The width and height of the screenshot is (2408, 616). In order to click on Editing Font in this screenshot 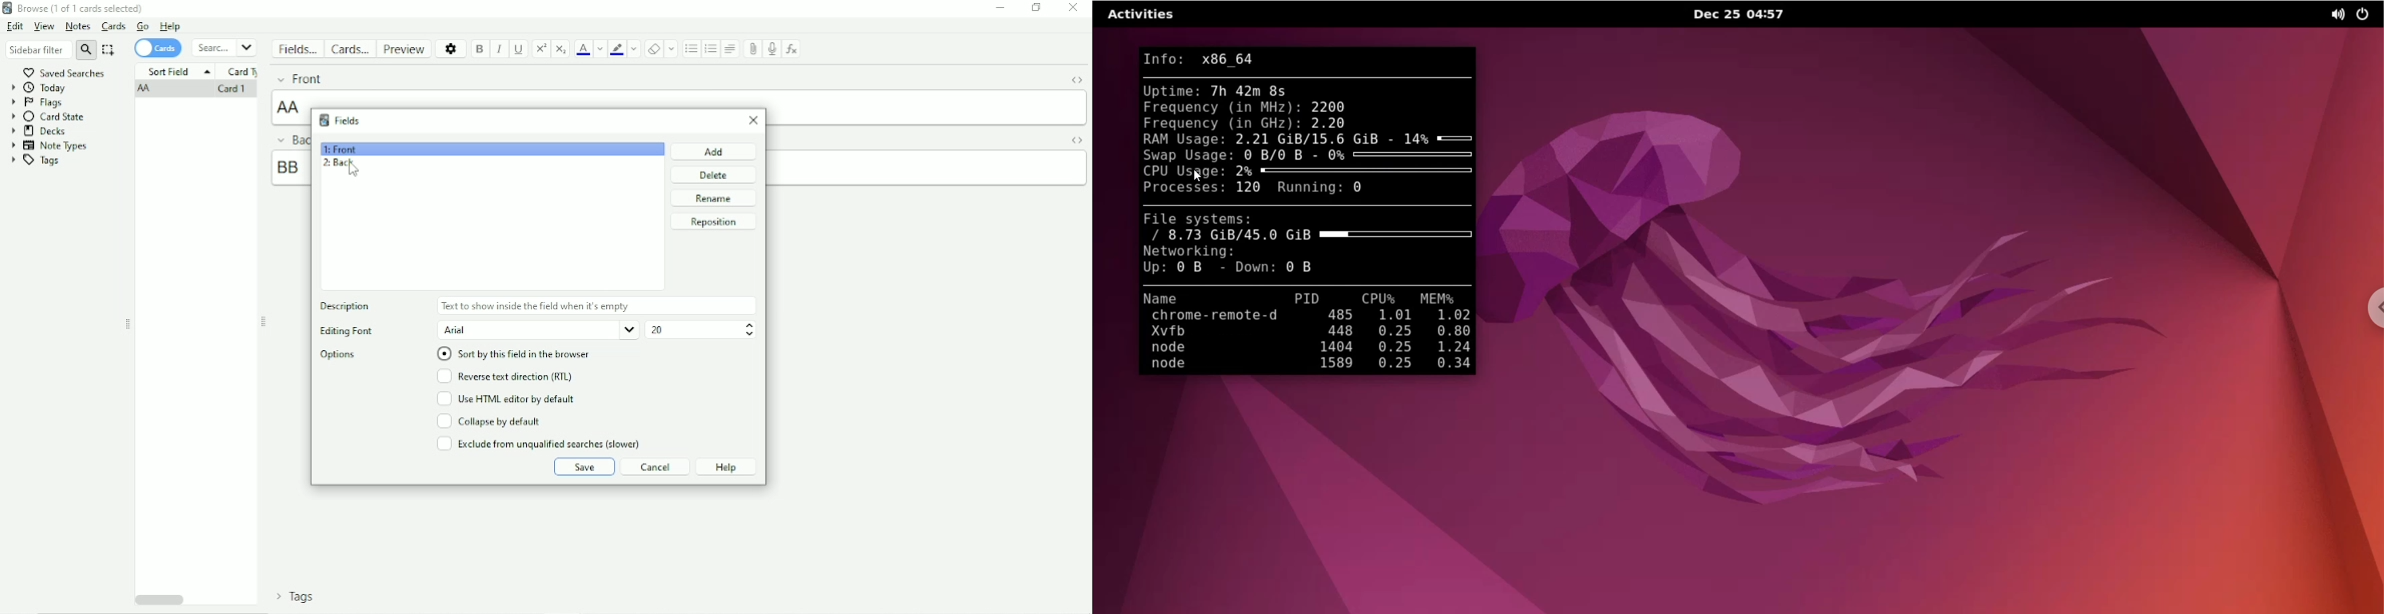, I will do `click(346, 332)`.